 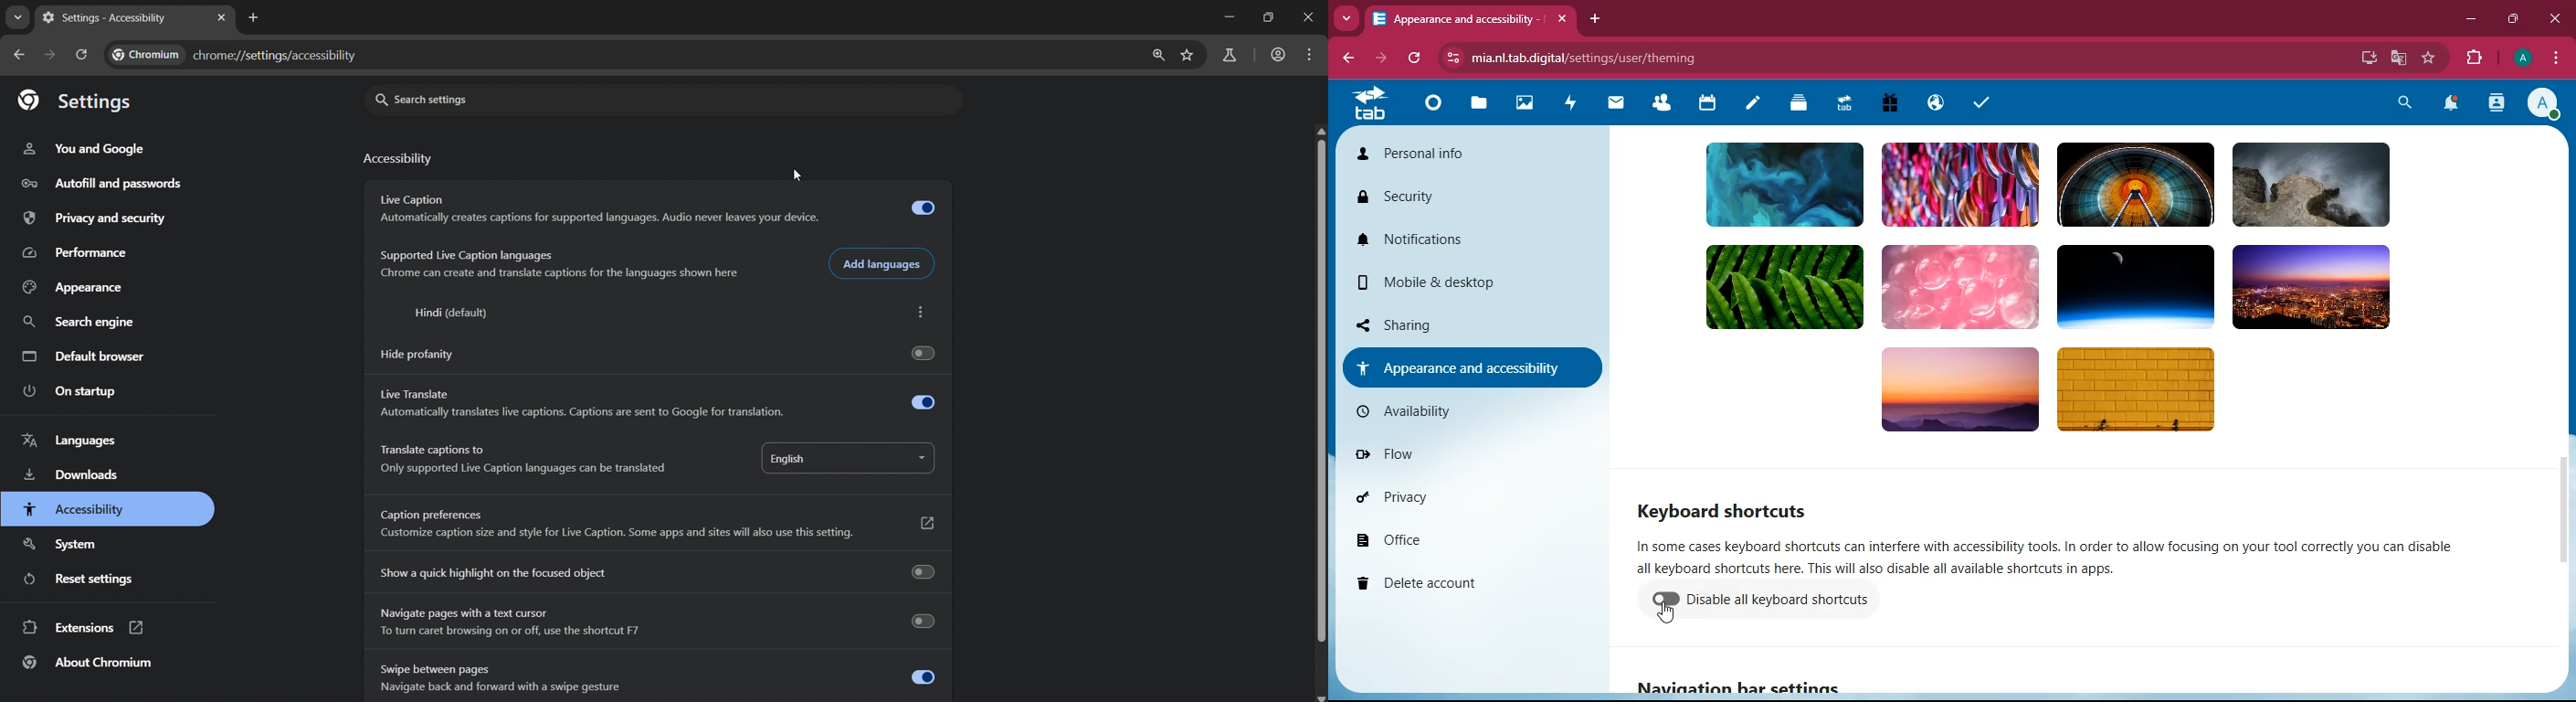 What do you see at coordinates (1708, 105) in the screenshot?
I see `calendar` at bounding box center [1708, 105].